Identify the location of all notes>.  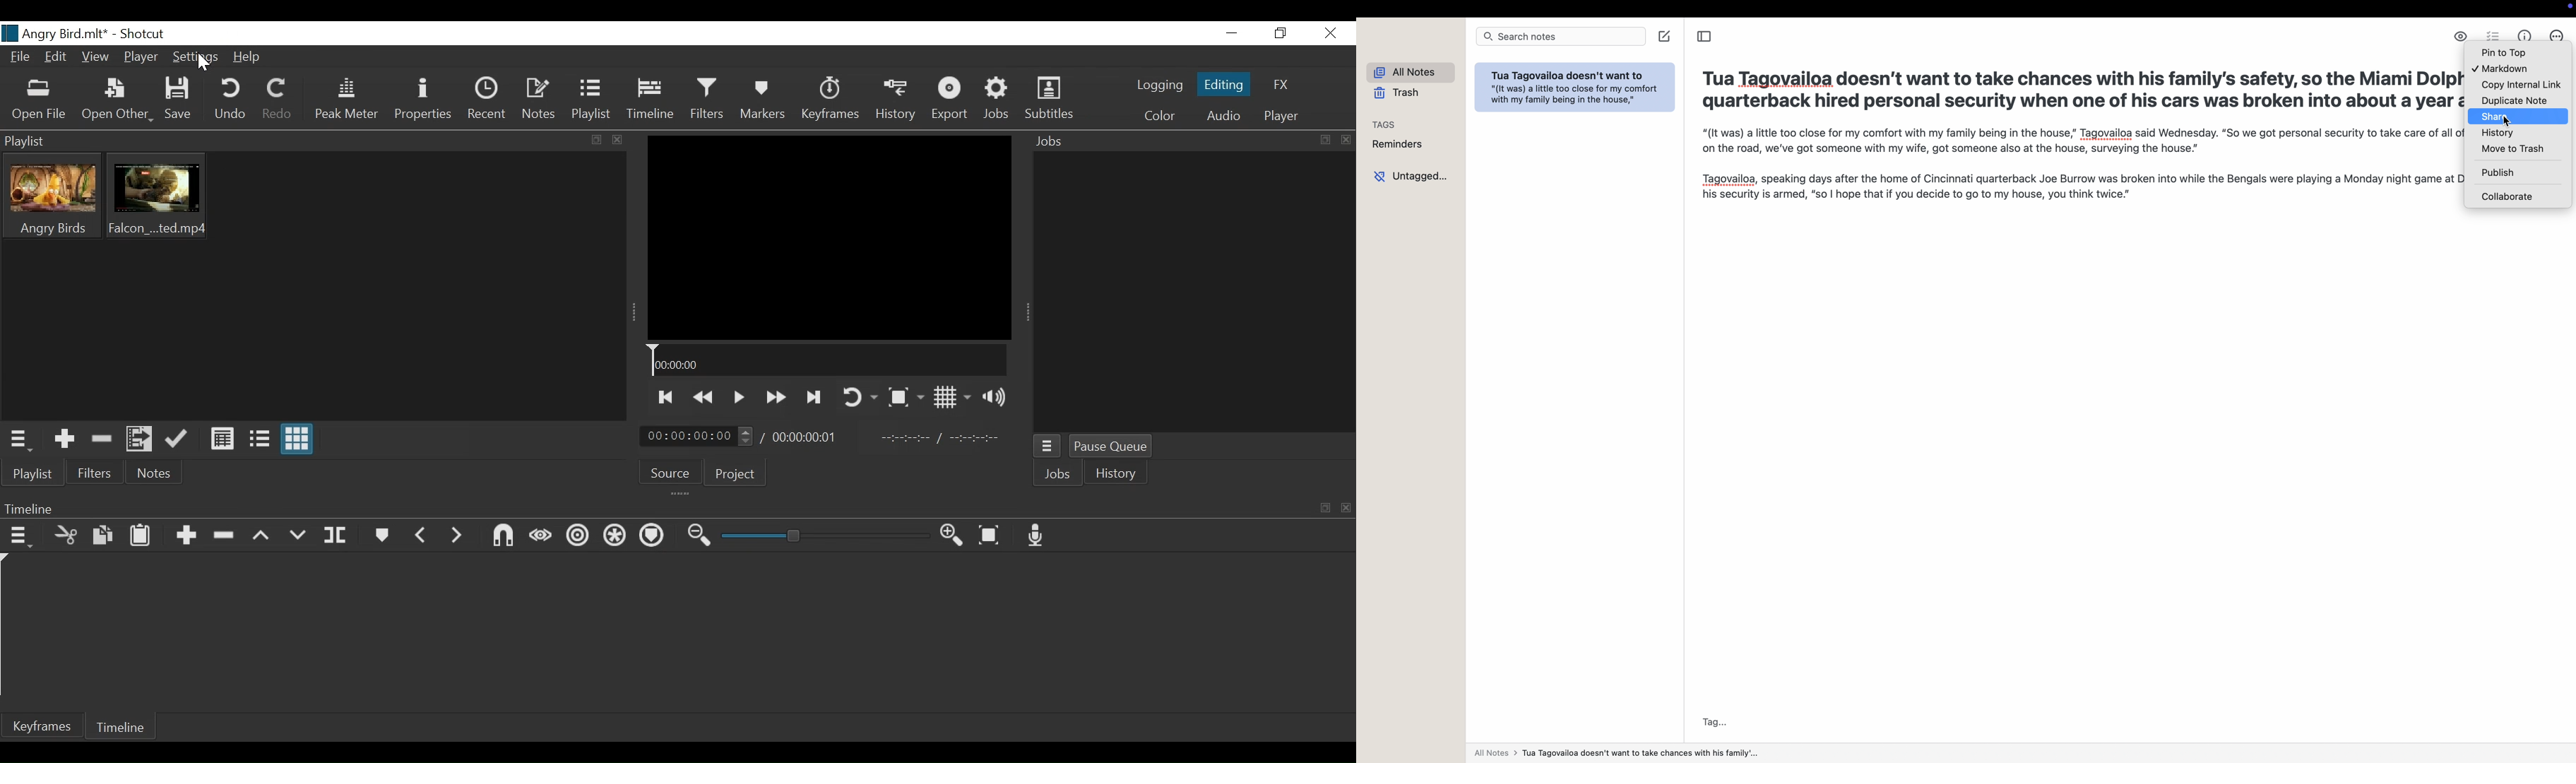
(1618, 755).